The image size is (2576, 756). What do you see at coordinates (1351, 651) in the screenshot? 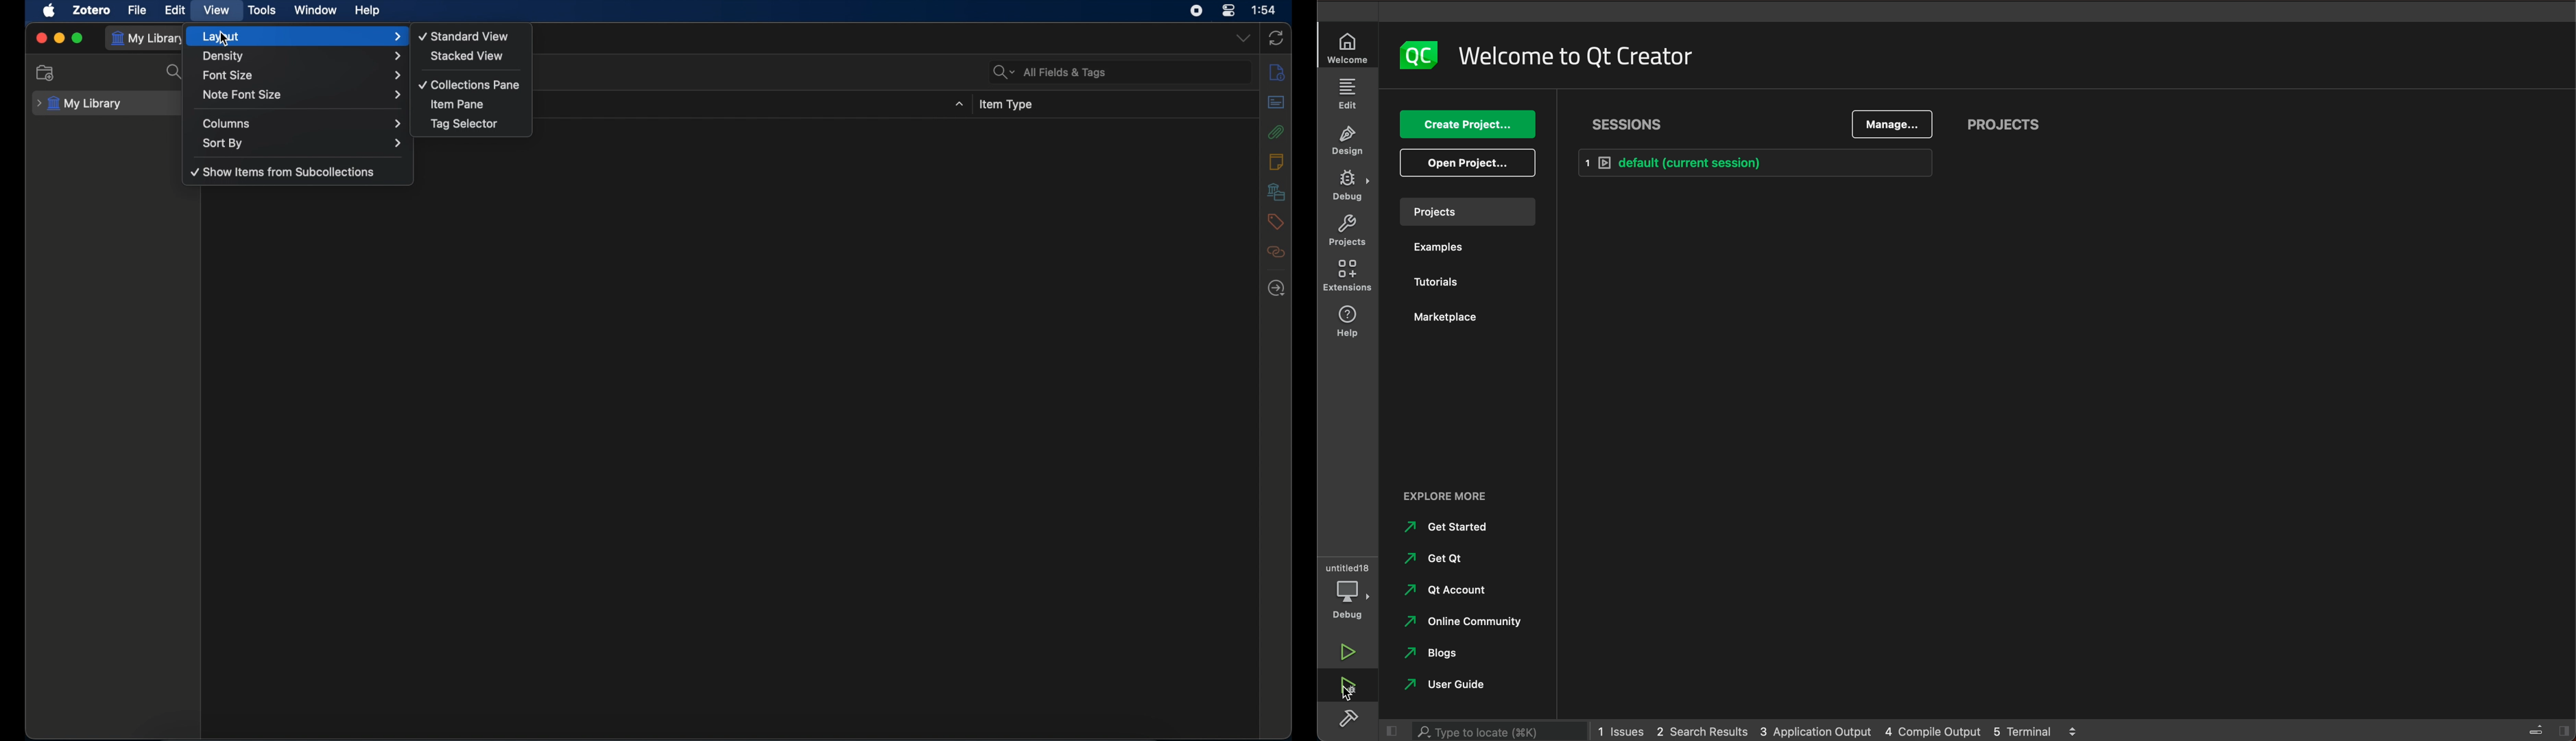
I see `run` at bounding box center [1351, 651].